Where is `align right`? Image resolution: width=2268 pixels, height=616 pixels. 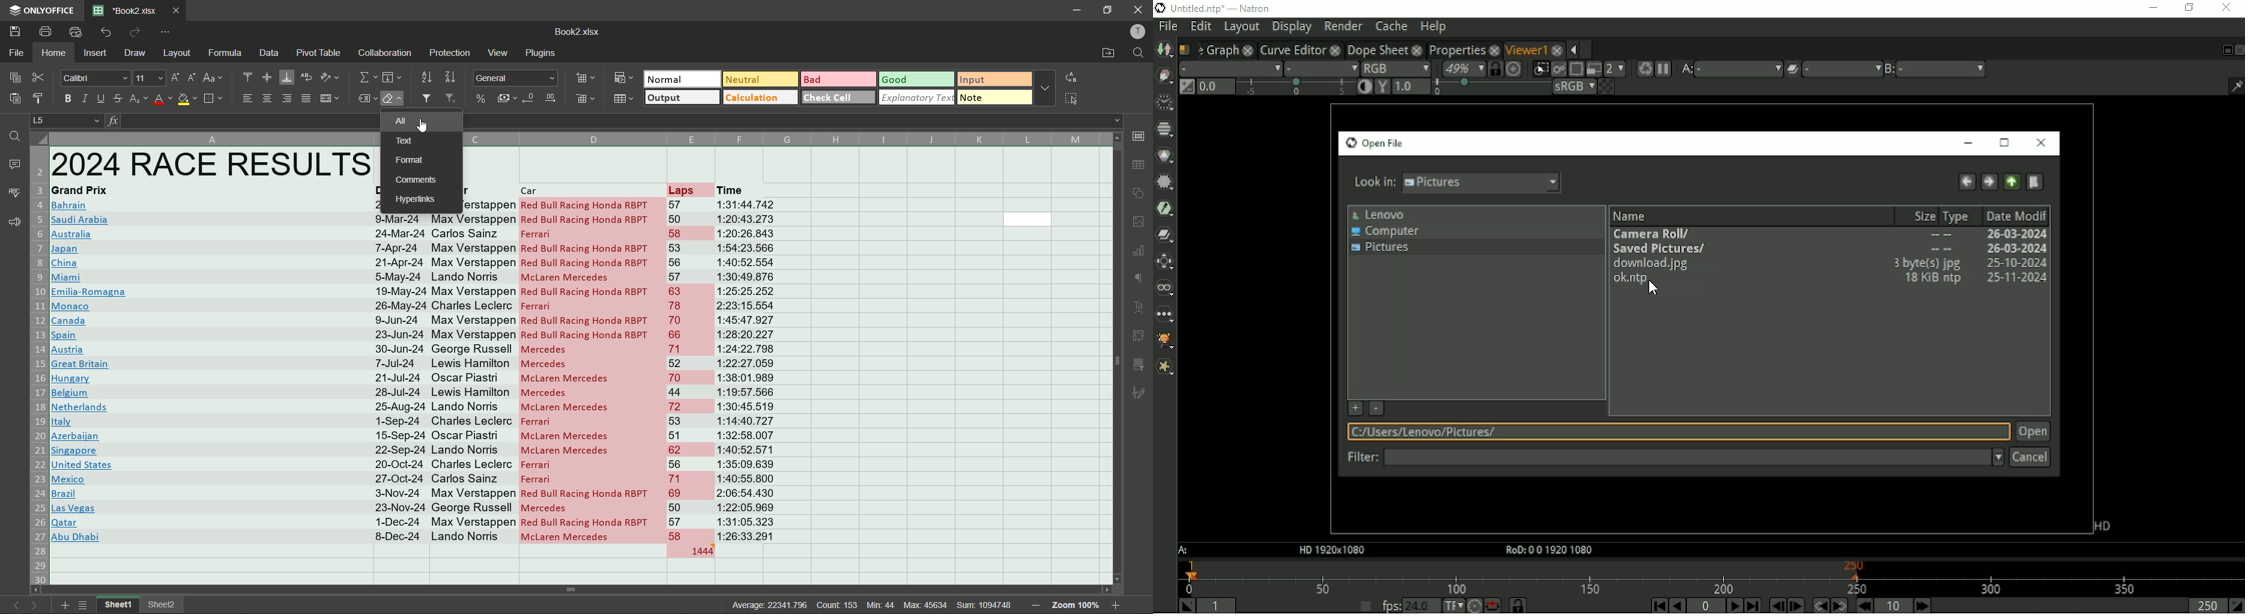
align right is located at coordinates (289, 99).